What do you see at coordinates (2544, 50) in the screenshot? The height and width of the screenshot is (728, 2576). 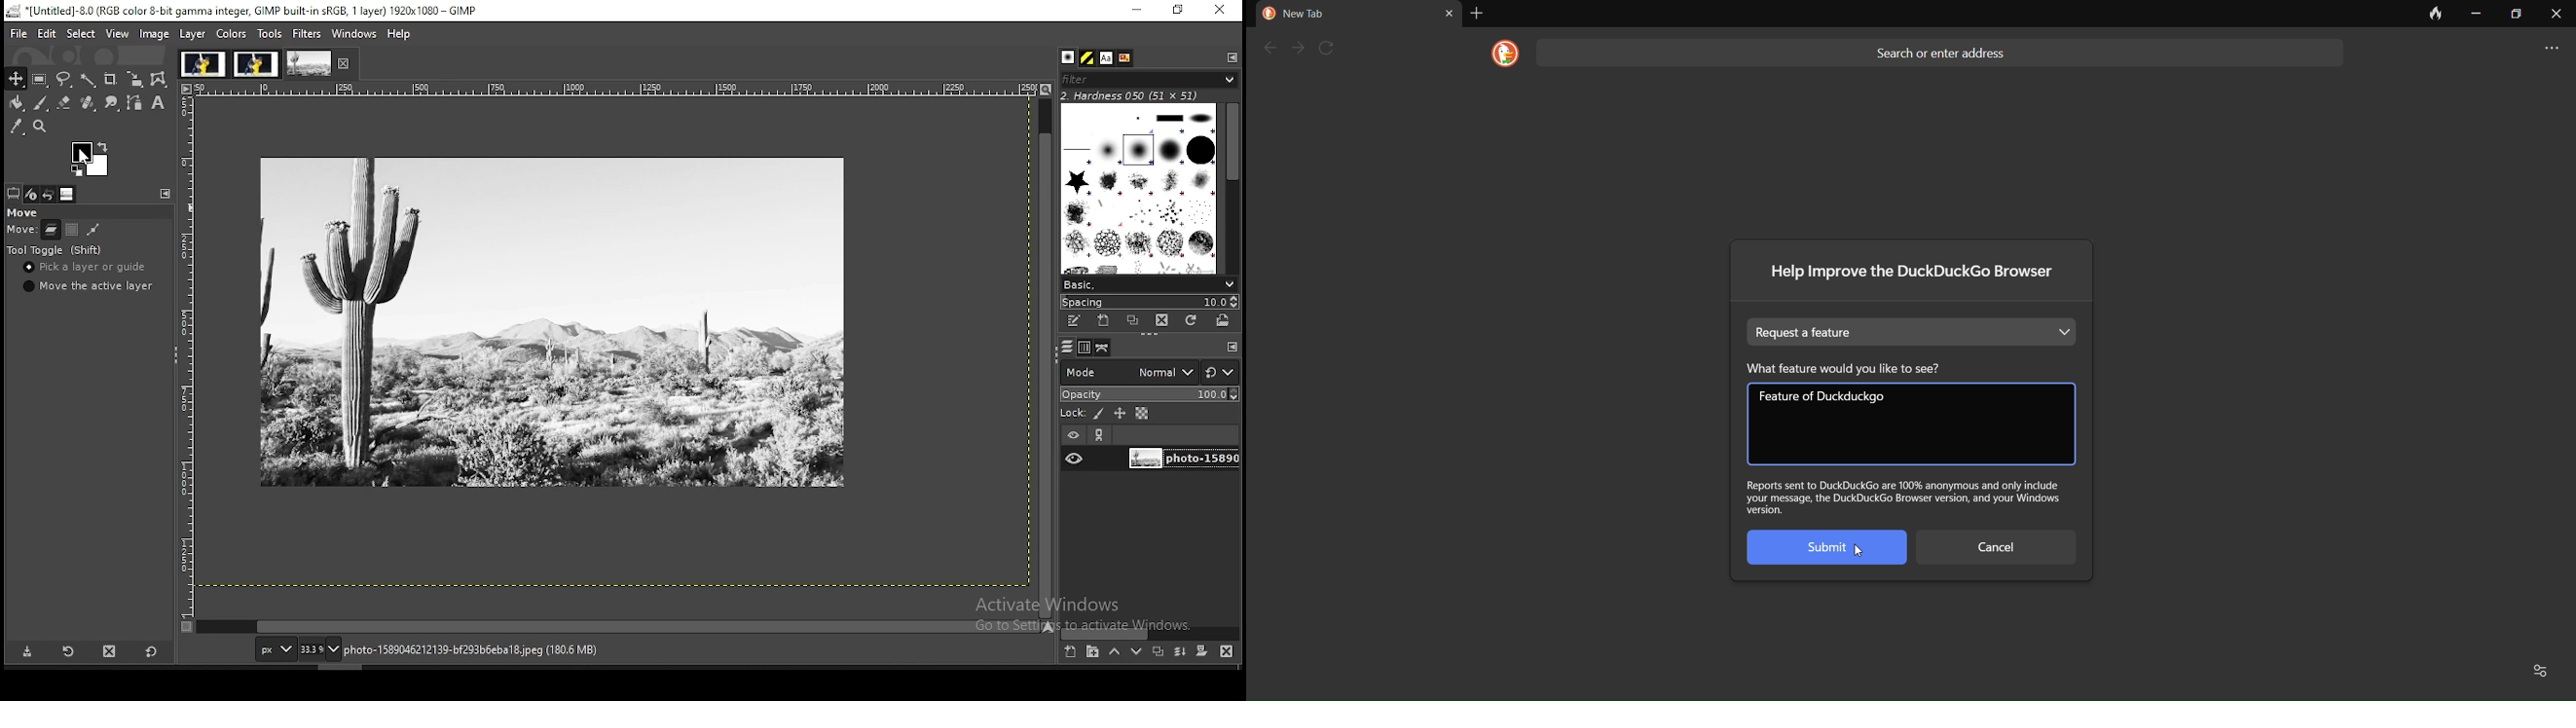 I see `more` at bounding box center [2544, 50].